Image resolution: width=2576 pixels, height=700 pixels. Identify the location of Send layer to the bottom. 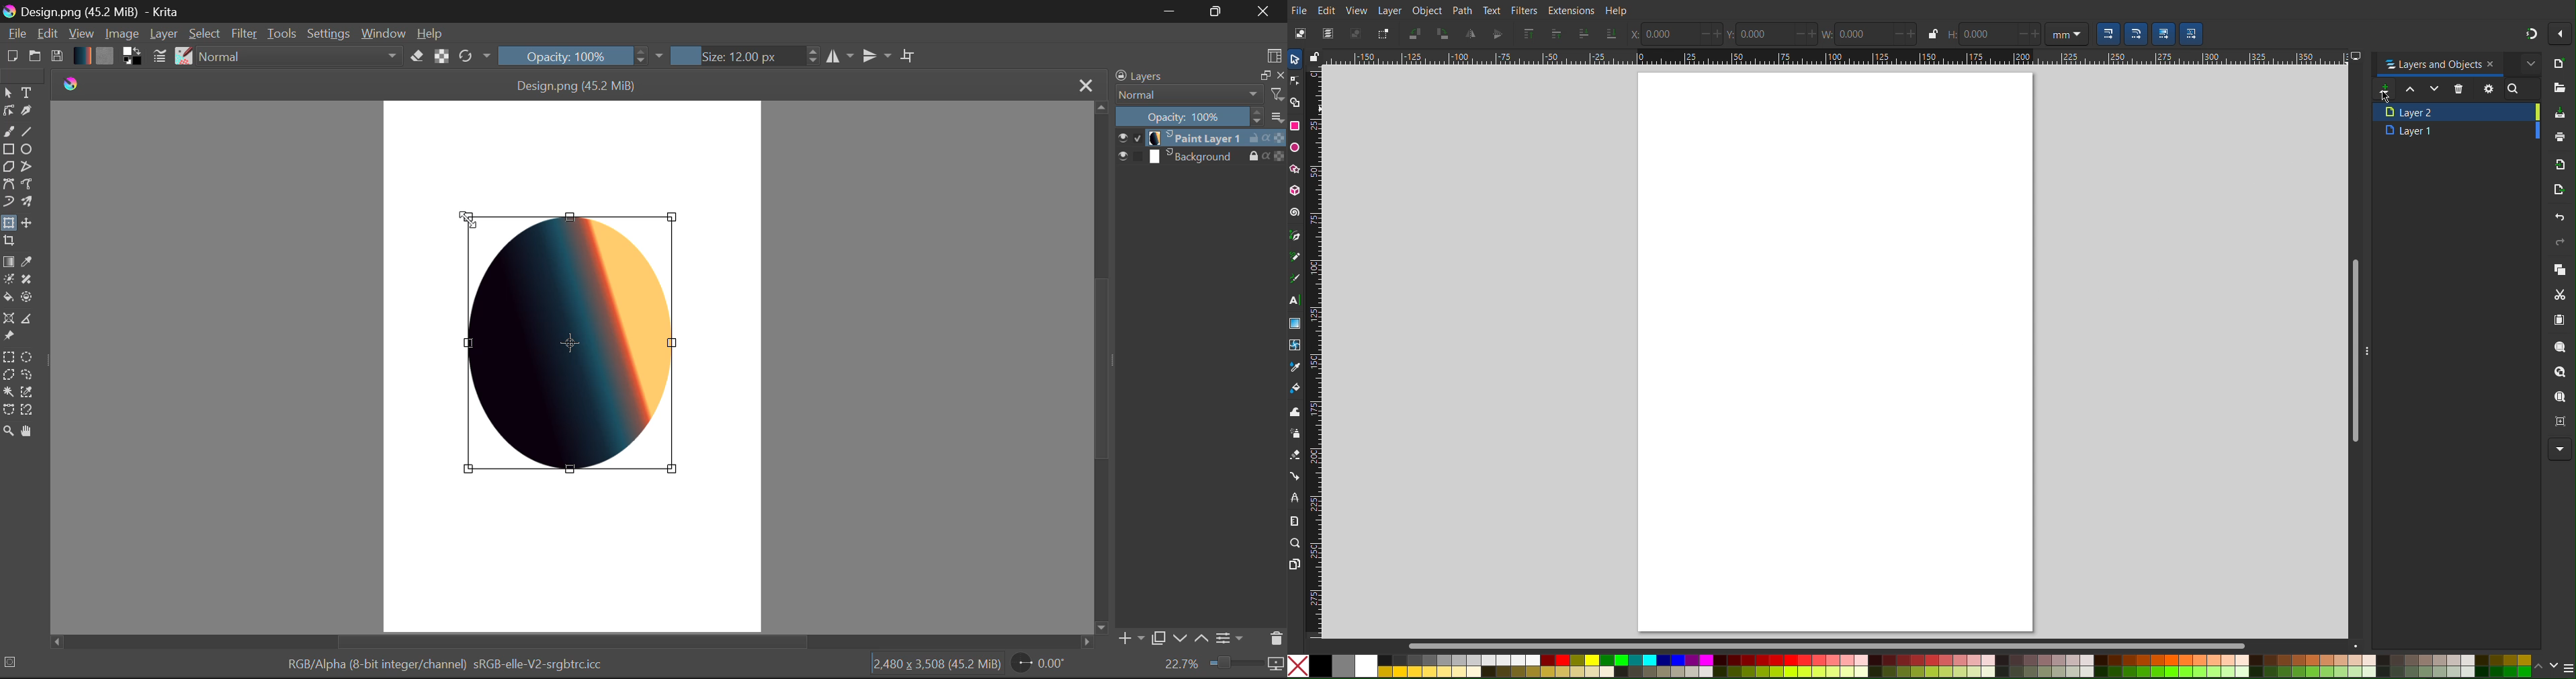
(1611, 34).